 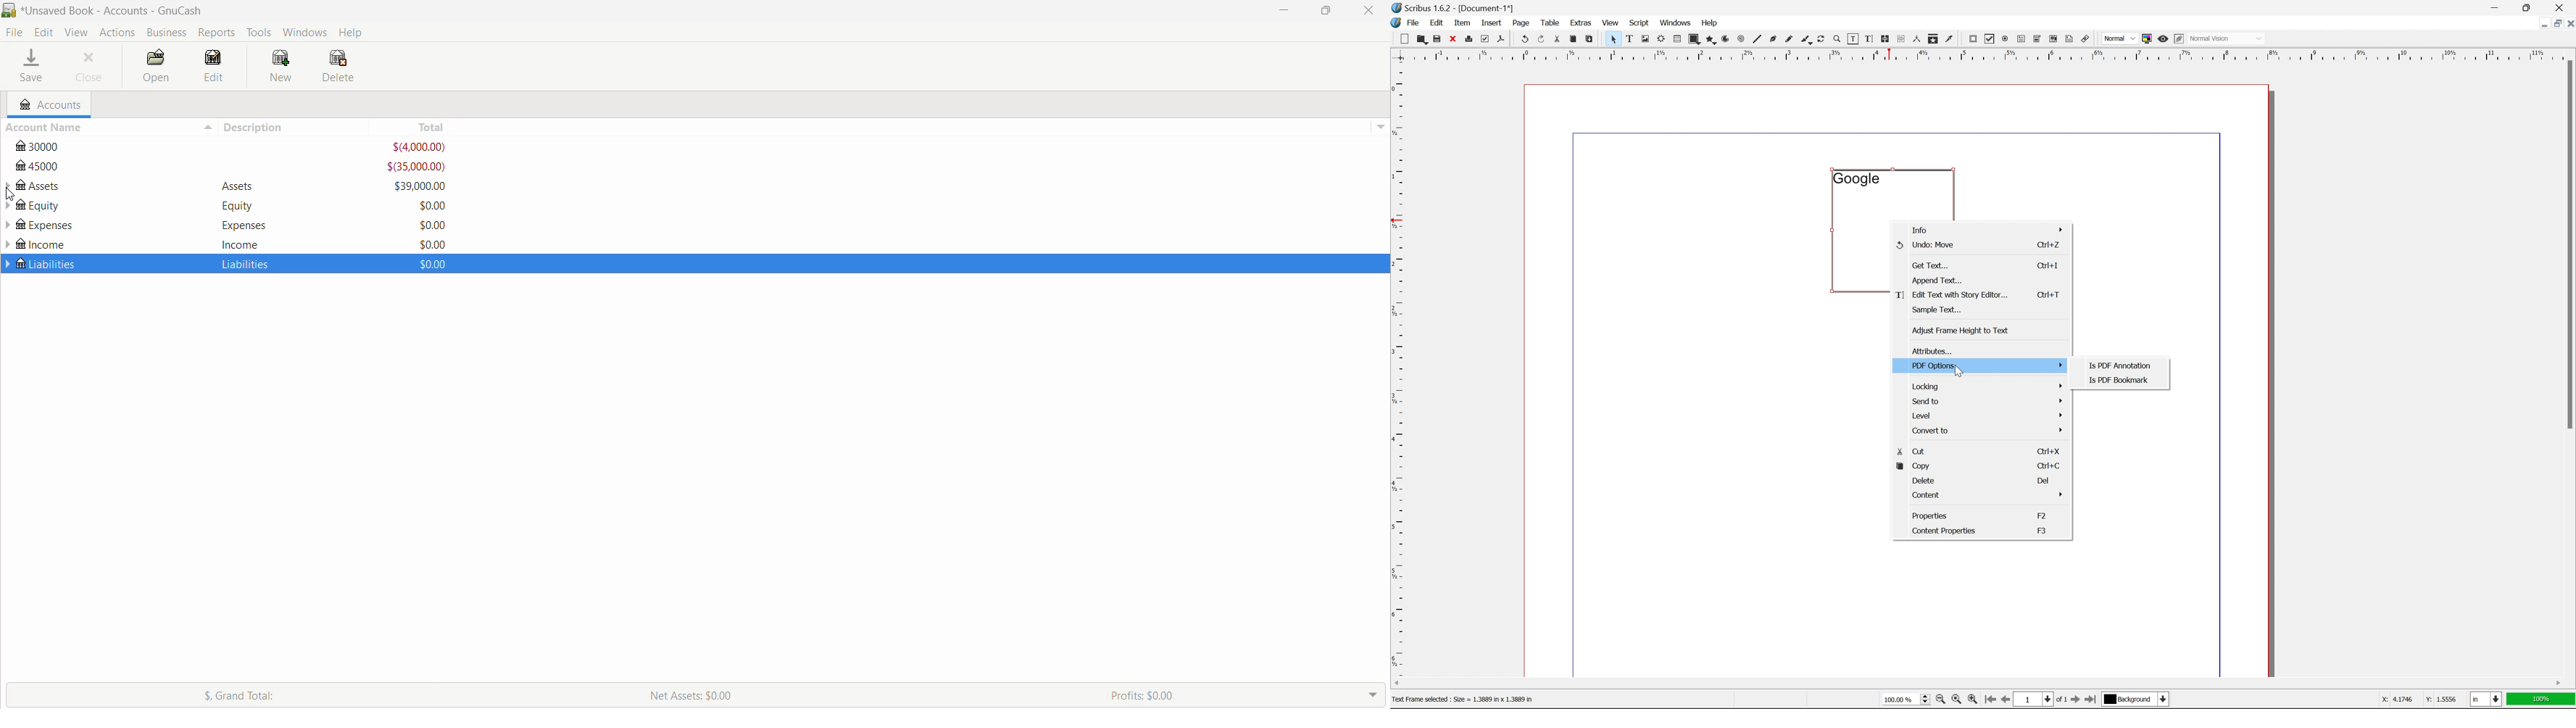 I want to click on minimize, so click(x=2539, y=22).